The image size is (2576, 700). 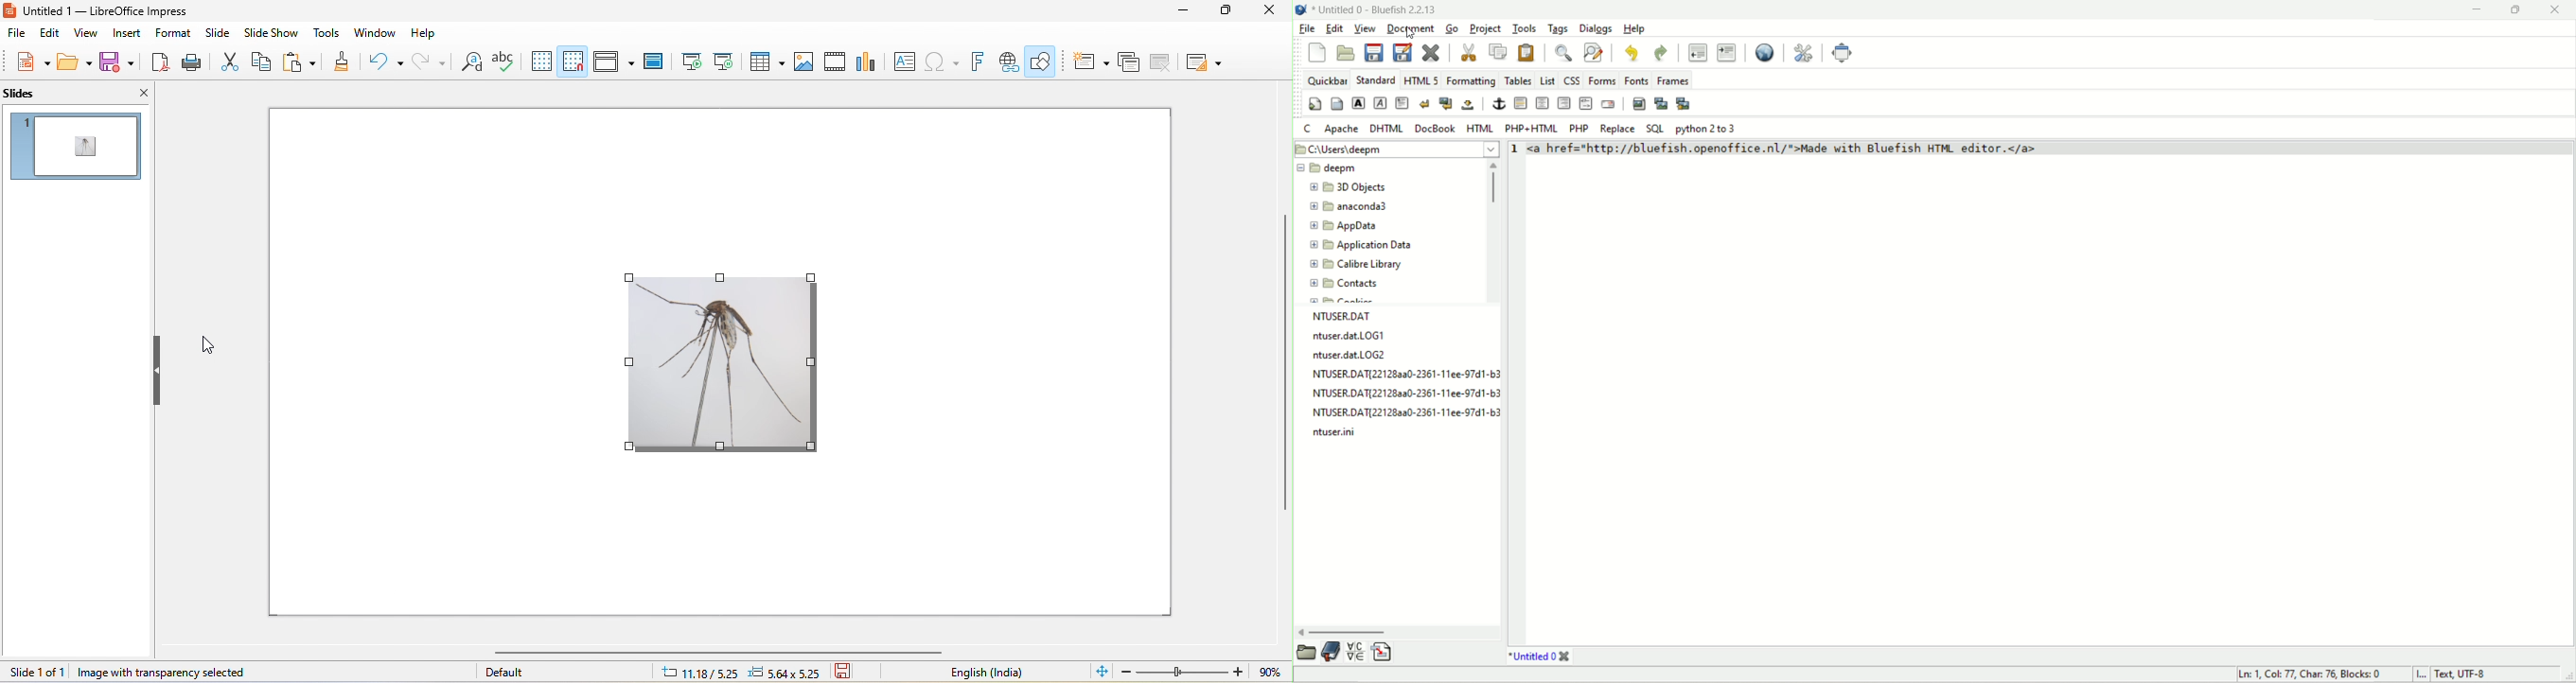 What do you see at coordinates (58, 94) in the screenshot?
I see `slides` at bounding box center [58, 94].